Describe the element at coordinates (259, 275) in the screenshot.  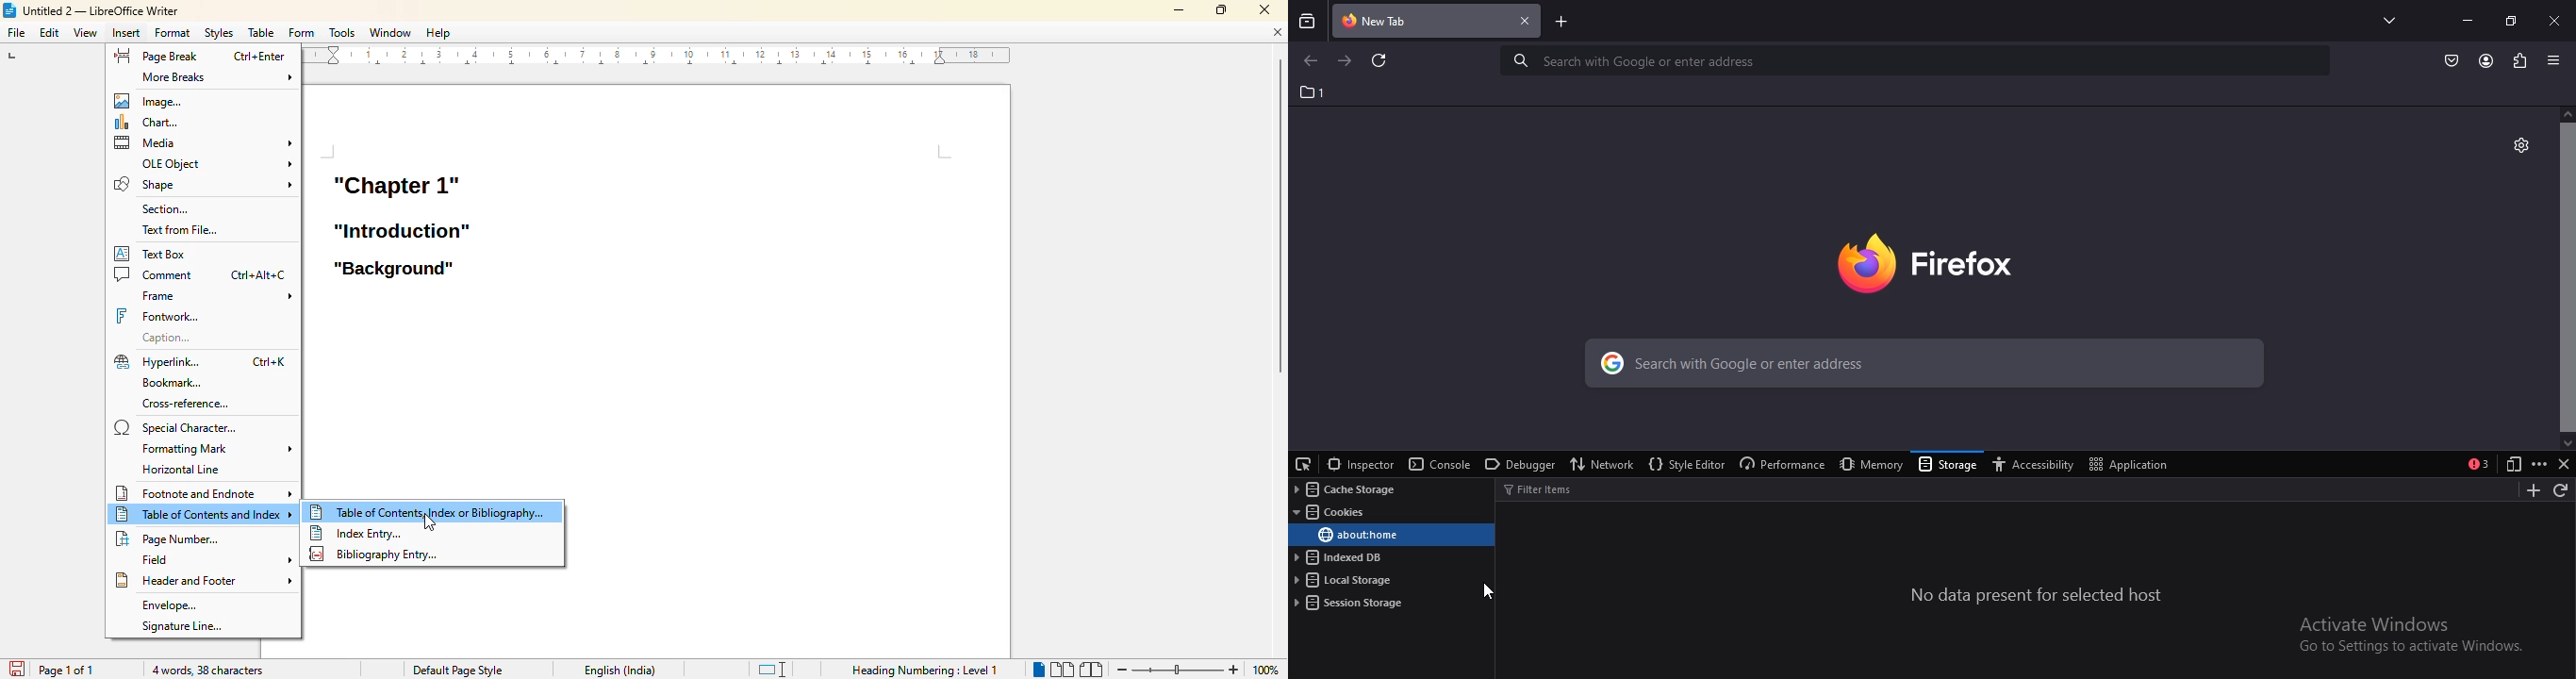
I see `shortcut for comment` at that location.